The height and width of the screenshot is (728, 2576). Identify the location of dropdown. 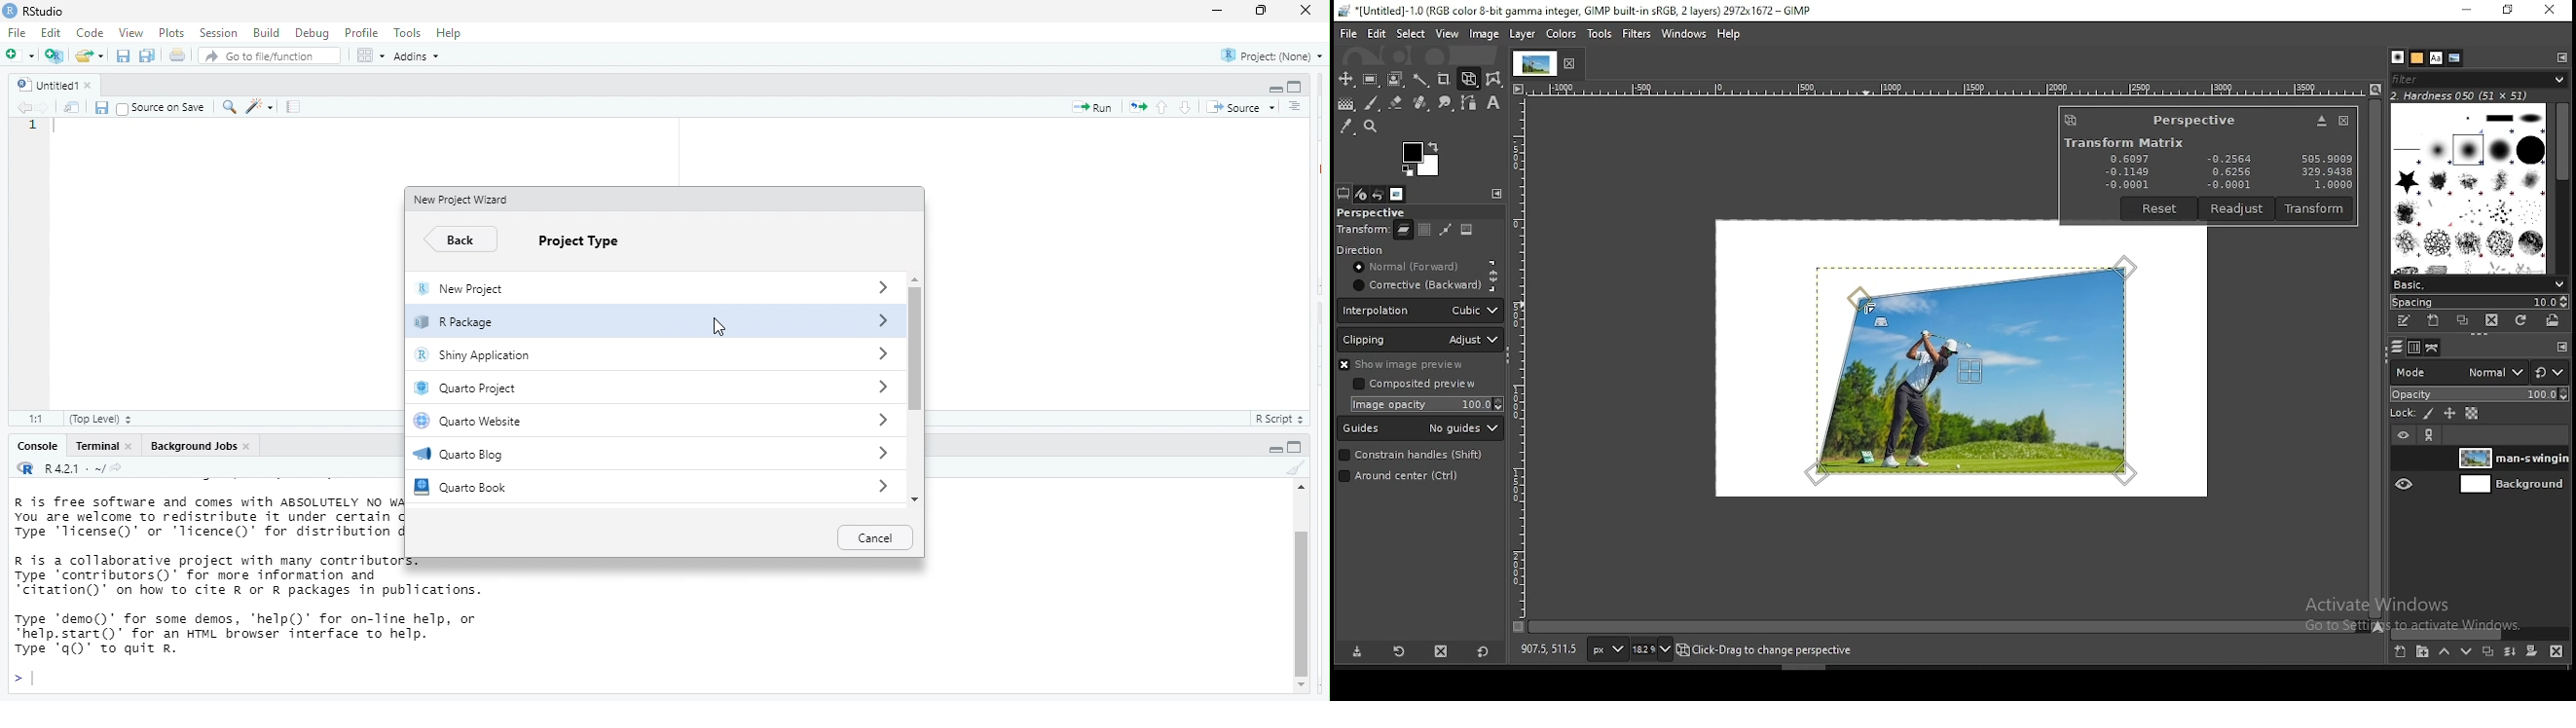
(882, 420).